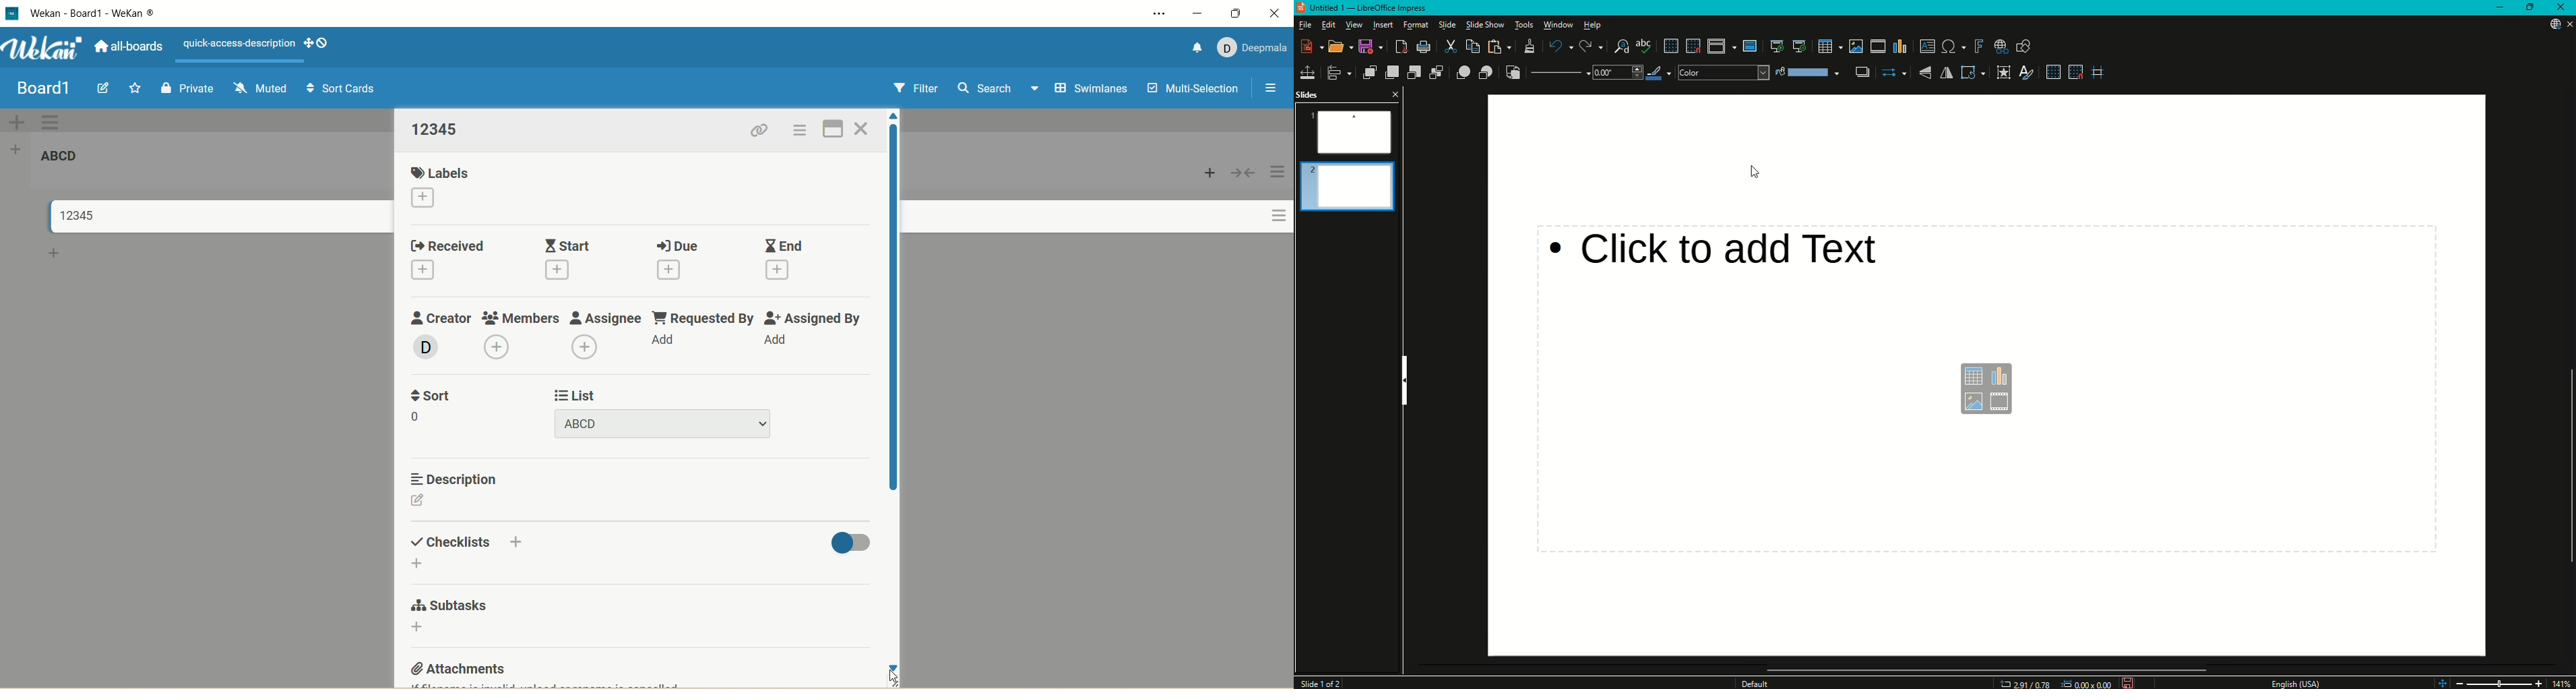 This screenshot has width=2576, height=700. Describe the element at coordinates (437, 129) in the screenshot. I see `title` at that location.